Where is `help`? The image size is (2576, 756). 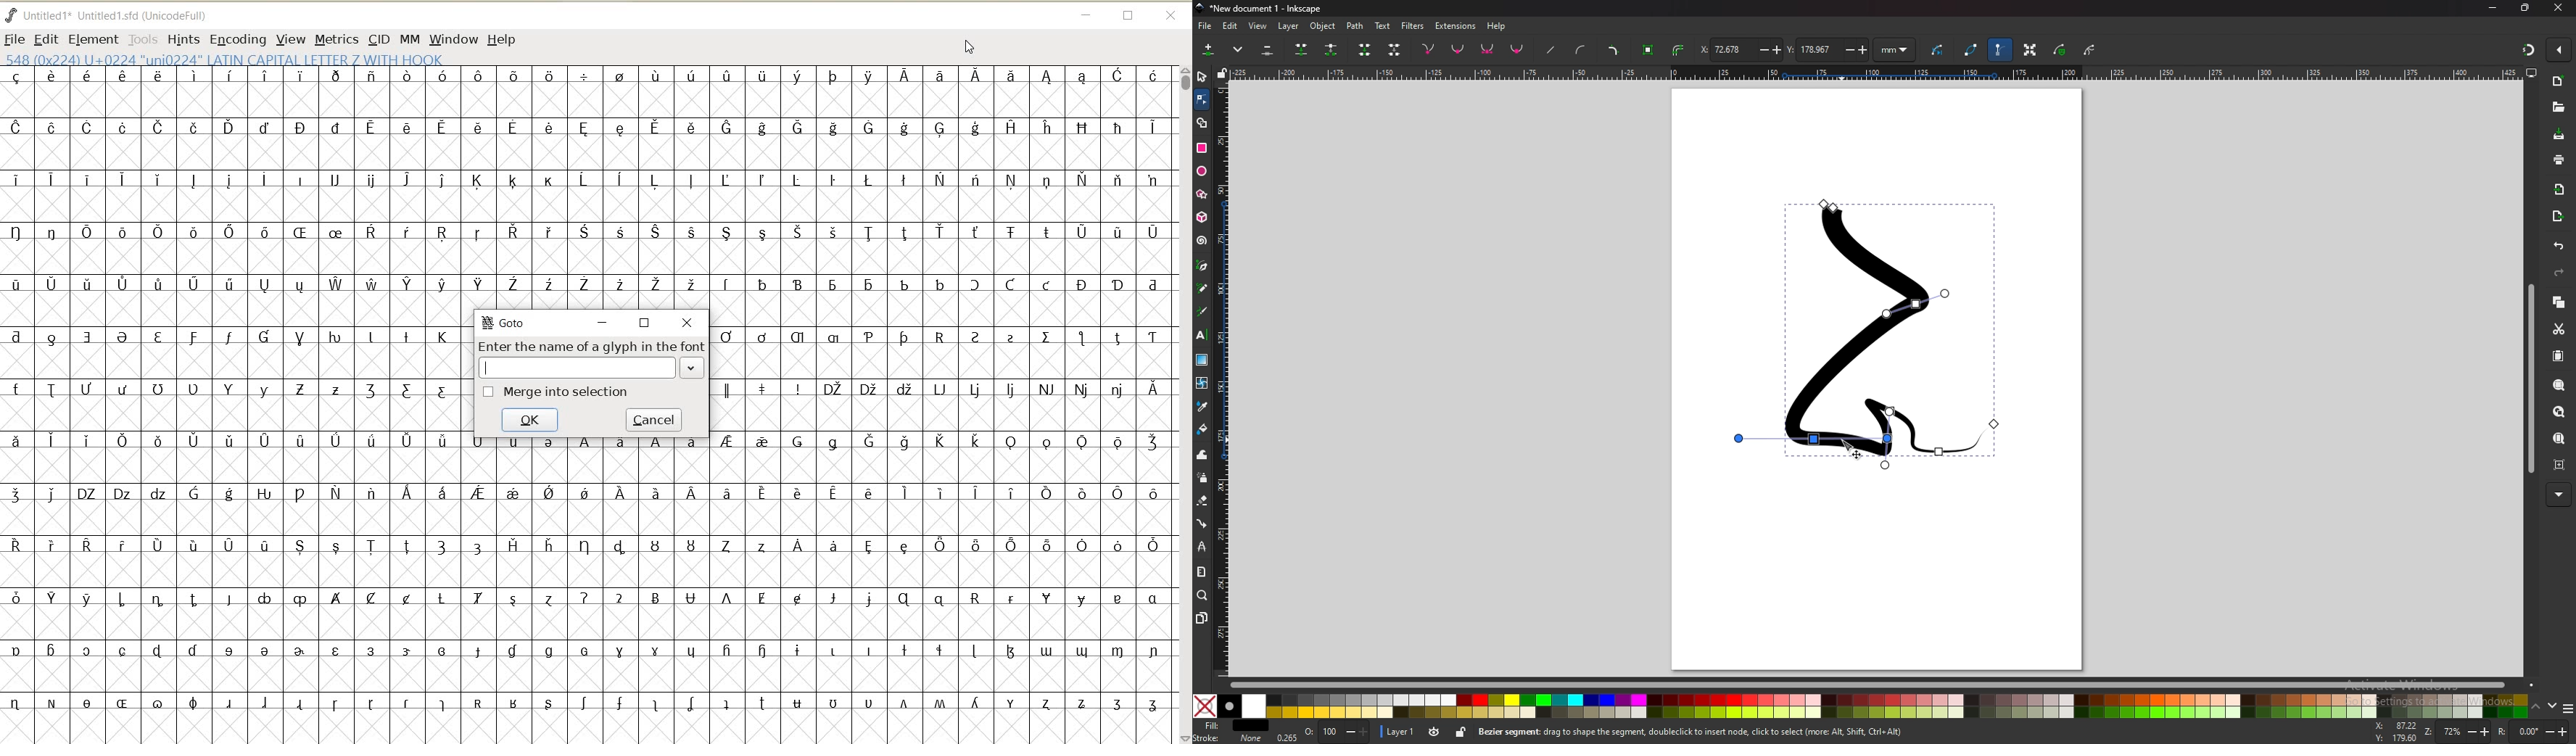 help is located at coordinates (1499, 25).